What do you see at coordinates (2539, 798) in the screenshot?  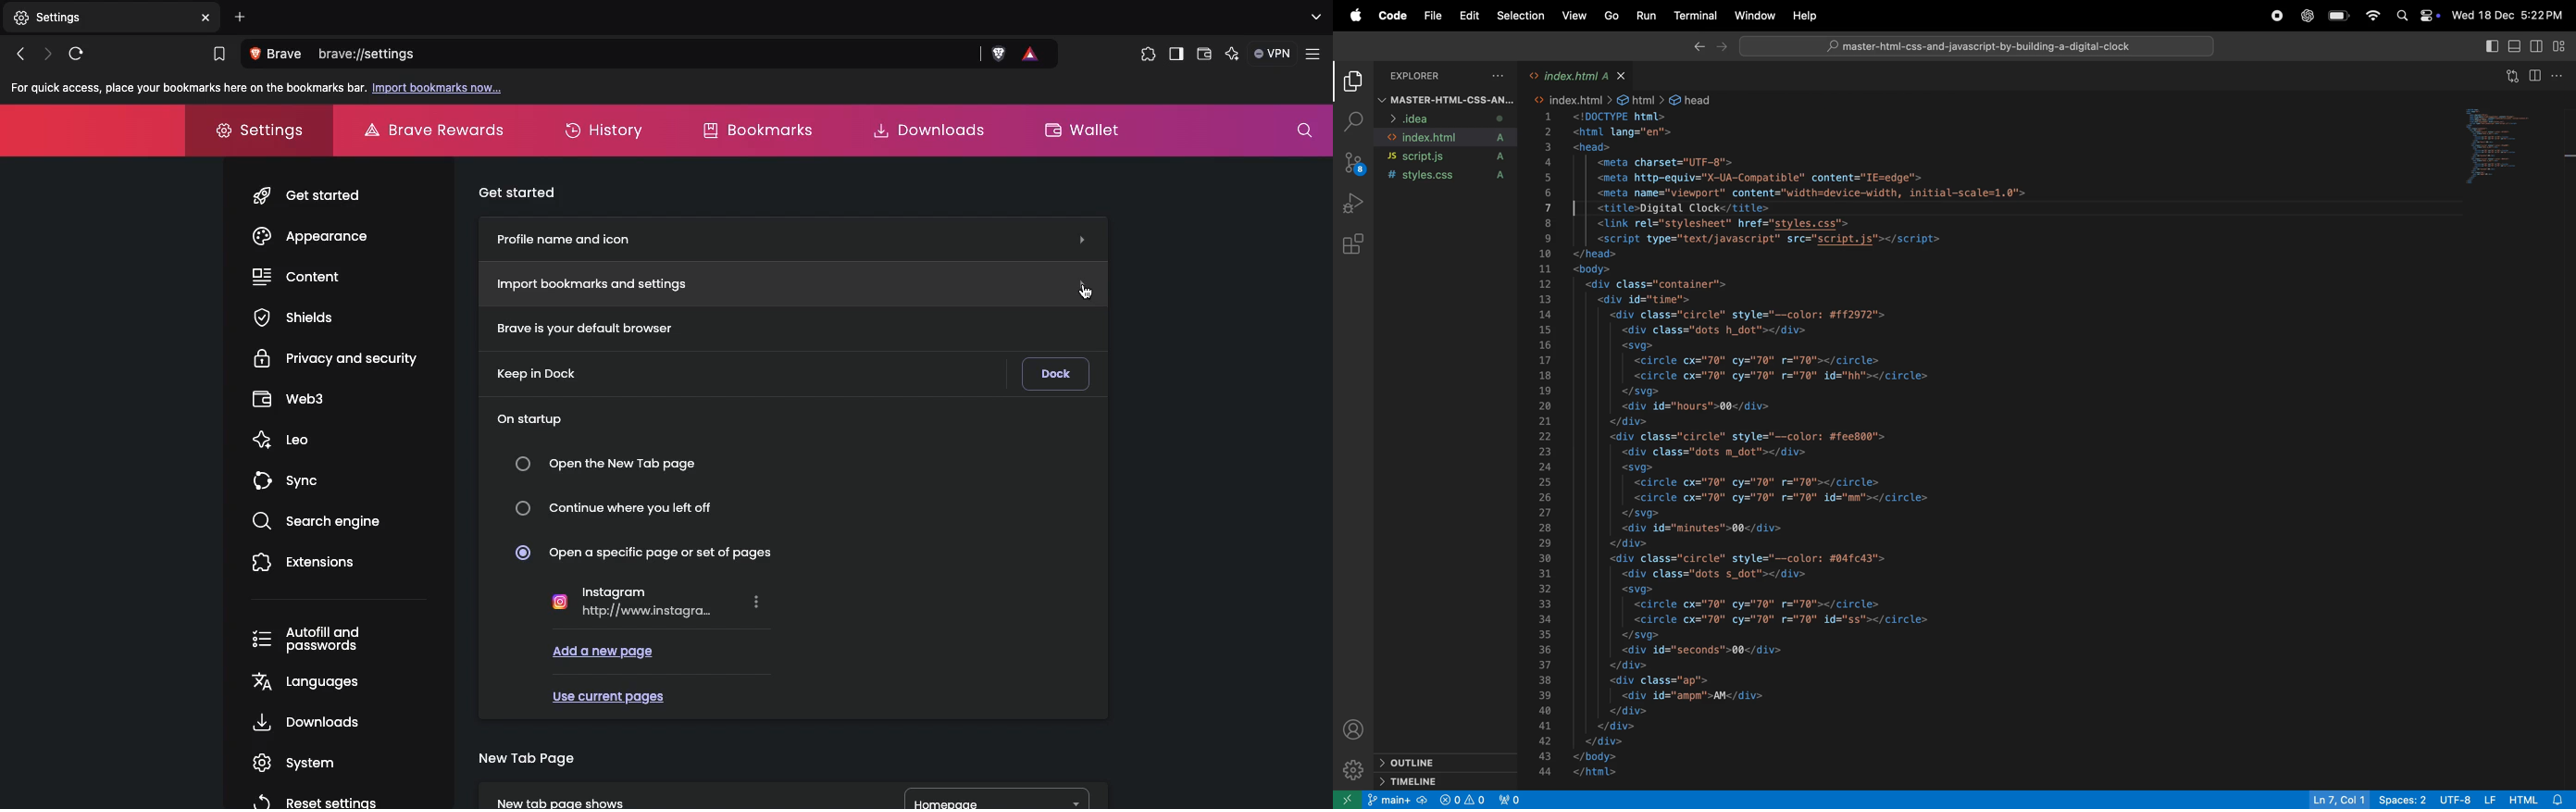 I see `html alert` at bounding box center [2539, 798].